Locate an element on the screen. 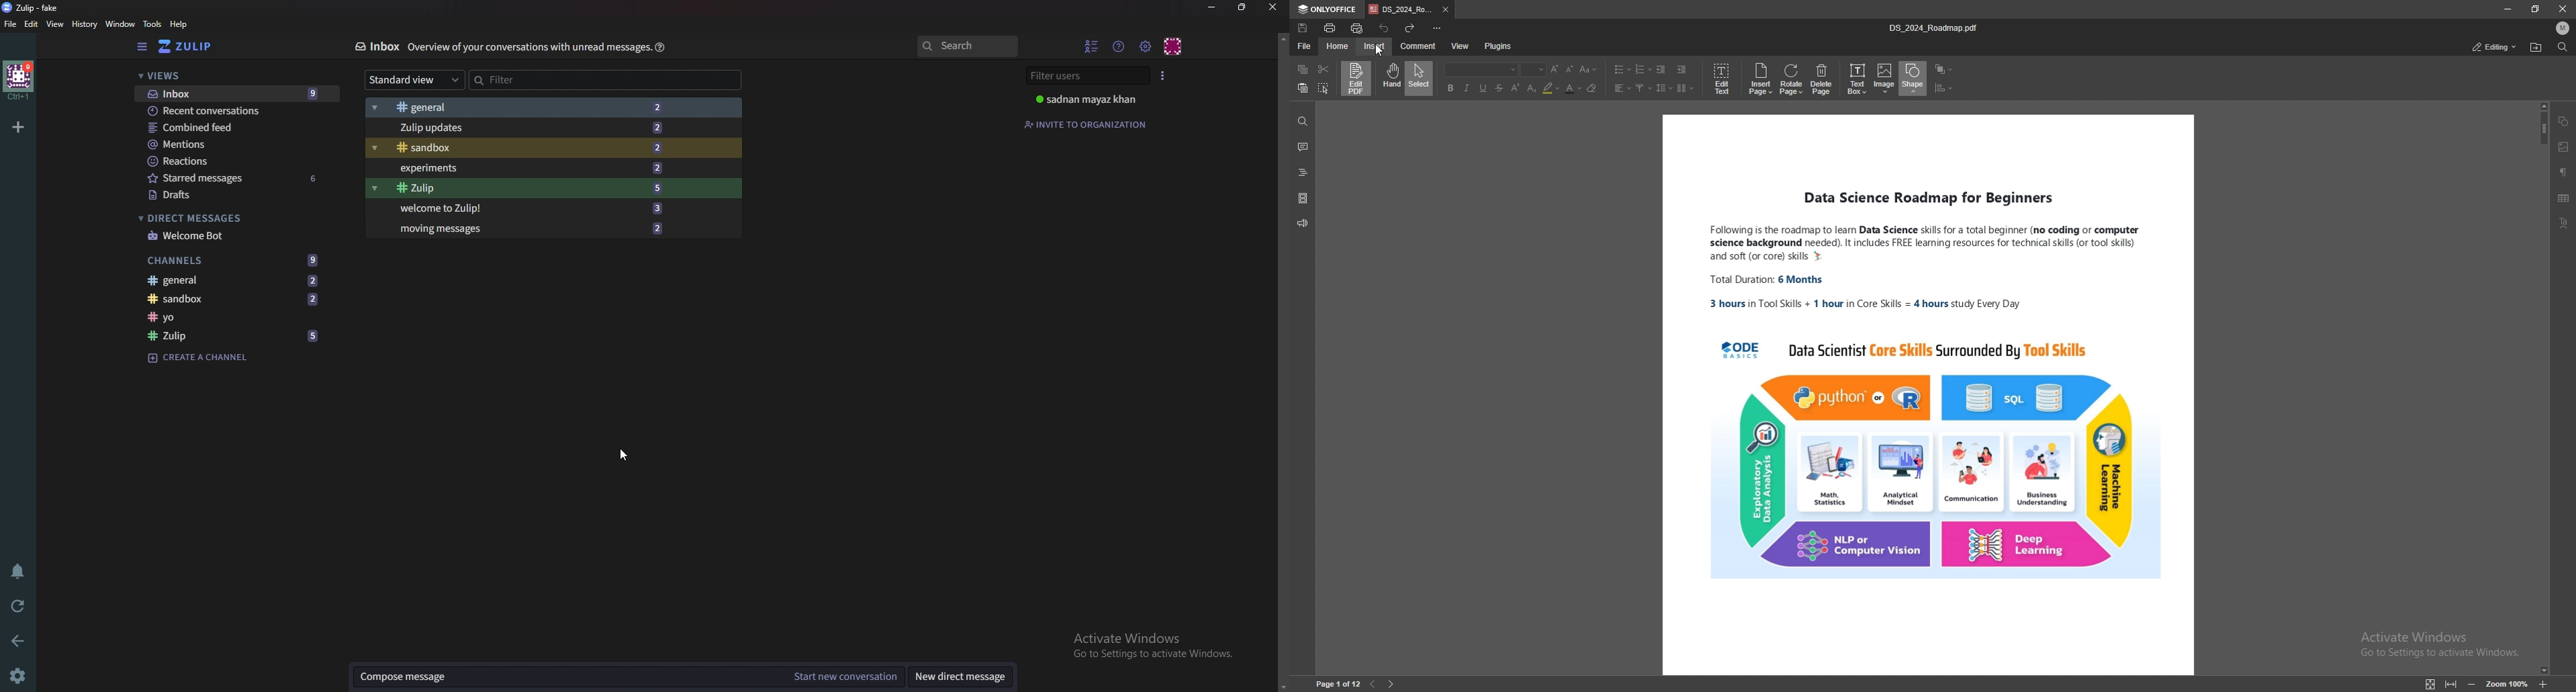  superscript is located at coordinates (1517, 86).